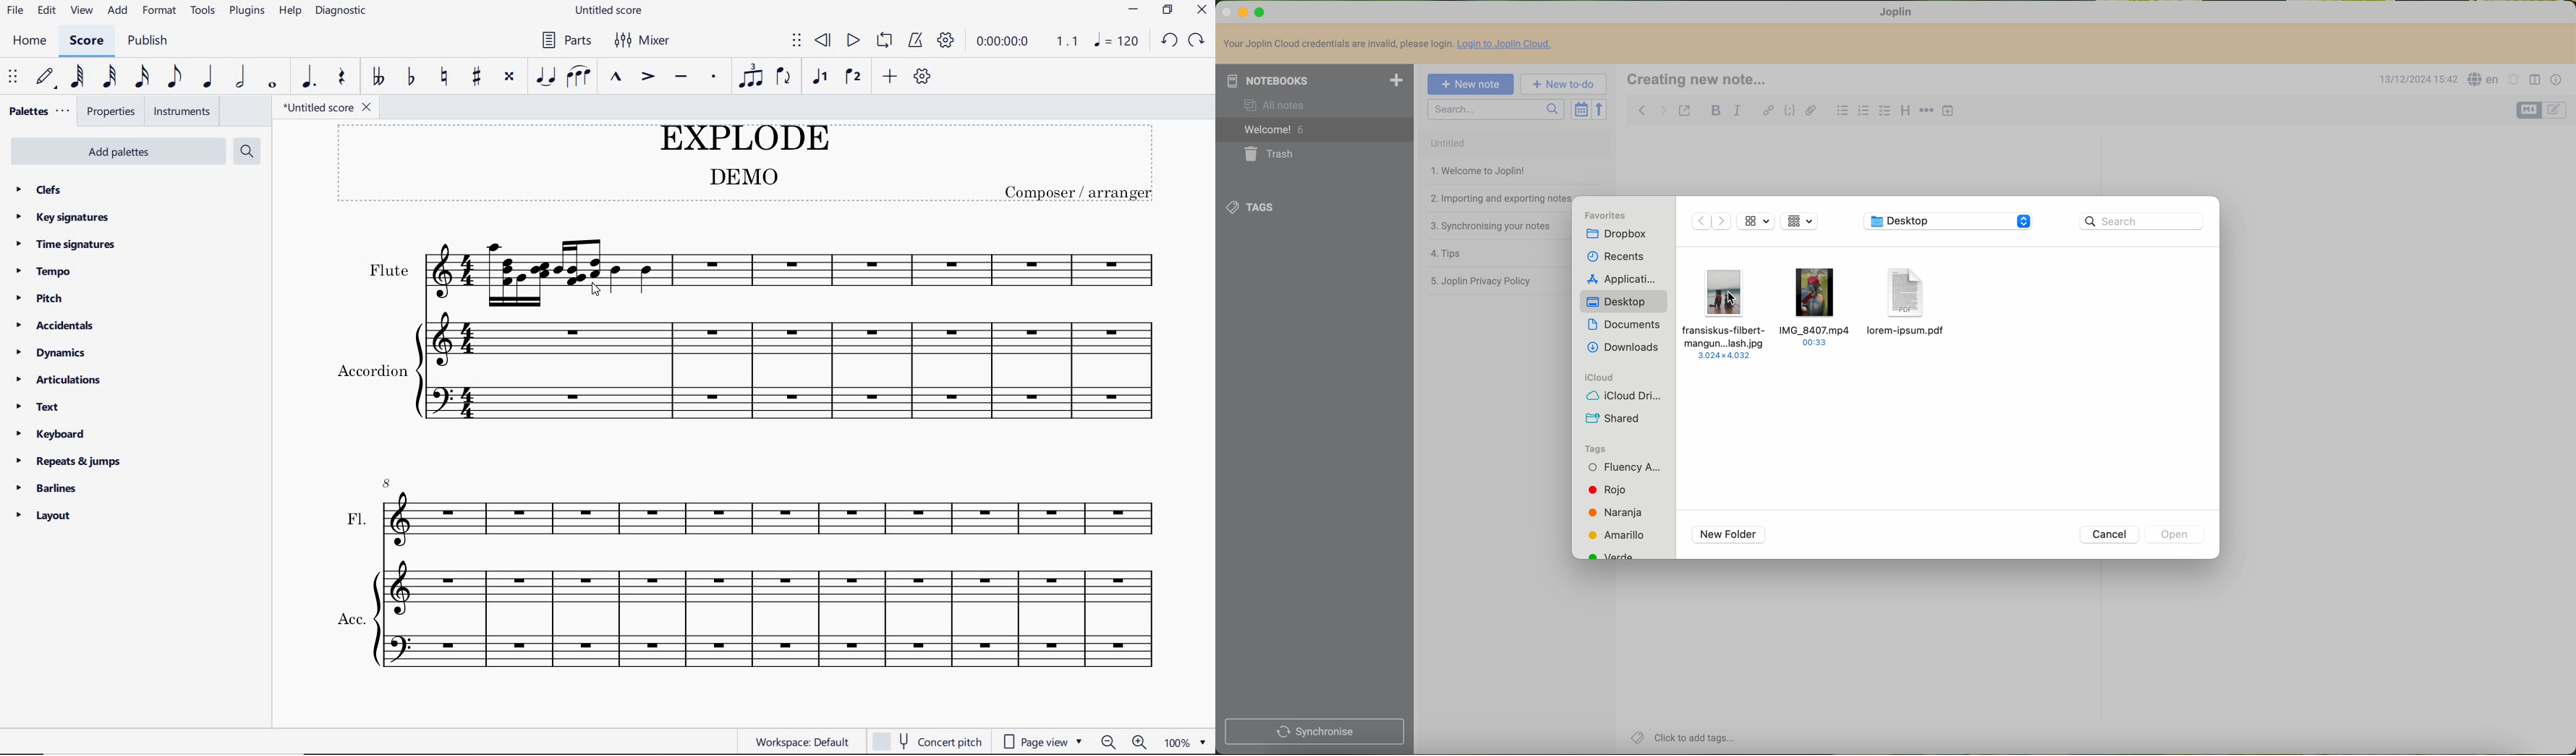  I want to click on disable open button, so click(2178, 535).